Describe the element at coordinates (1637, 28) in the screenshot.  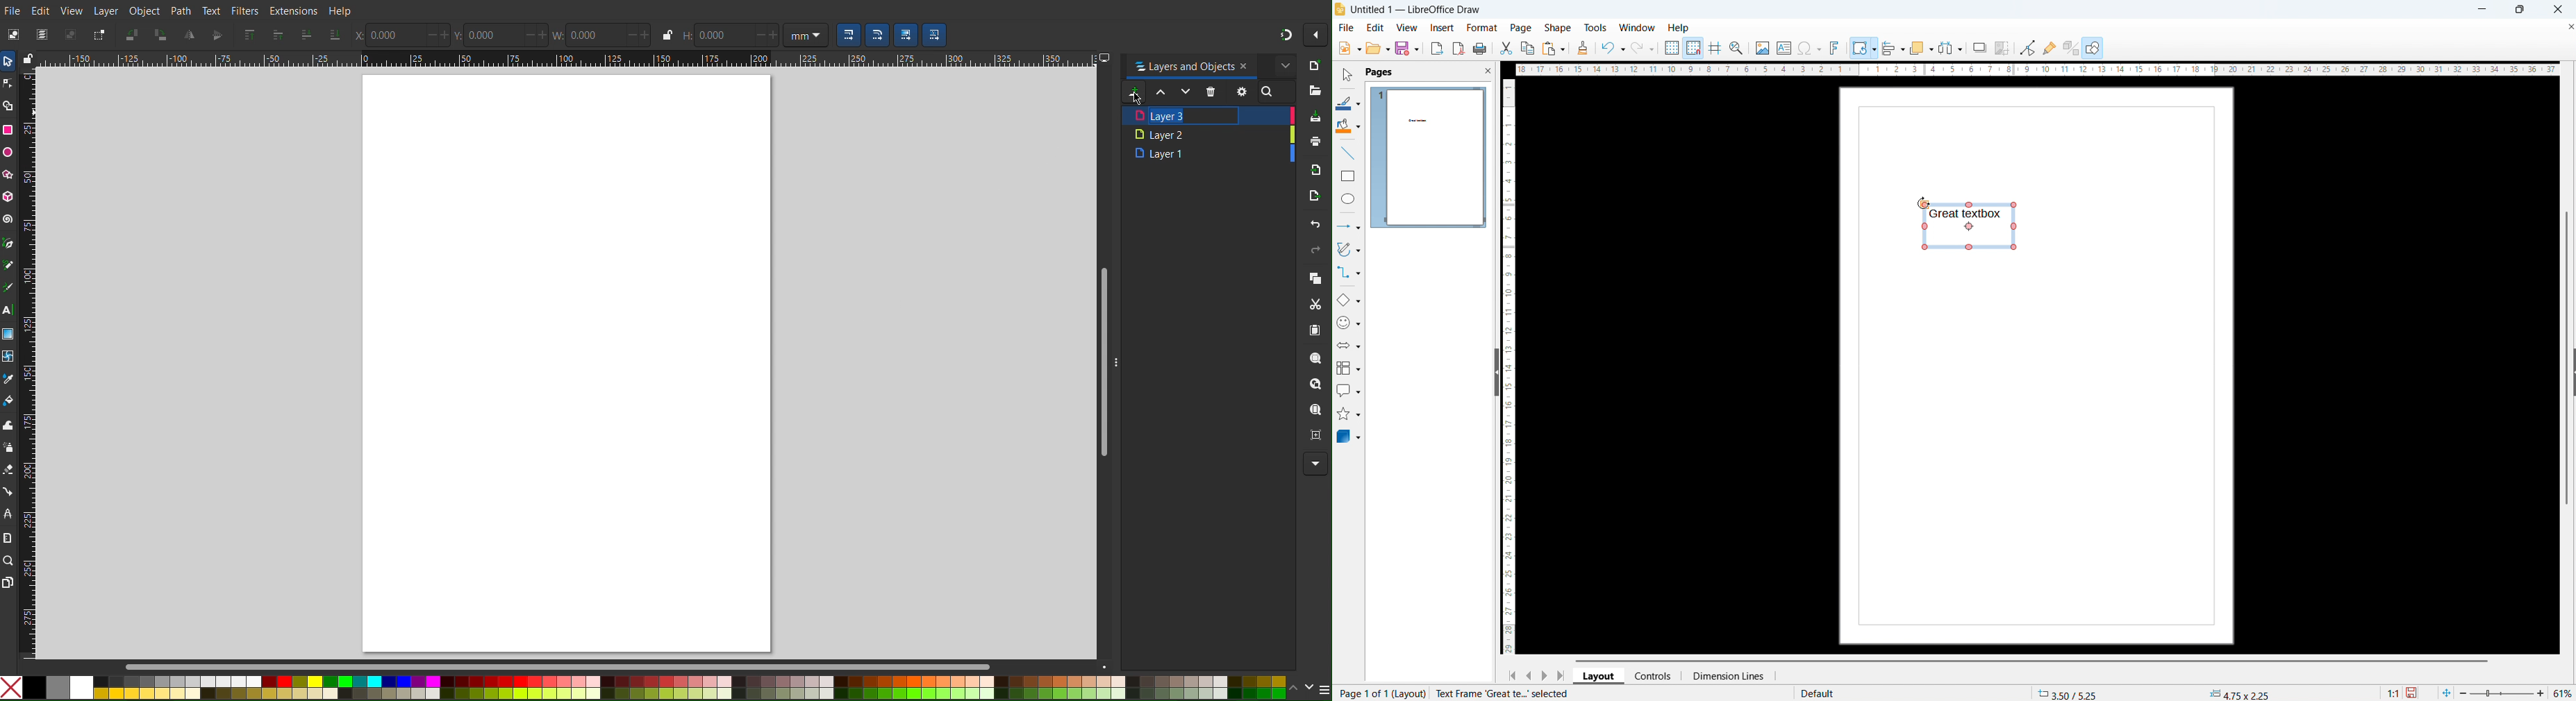
I see `window` at that location.